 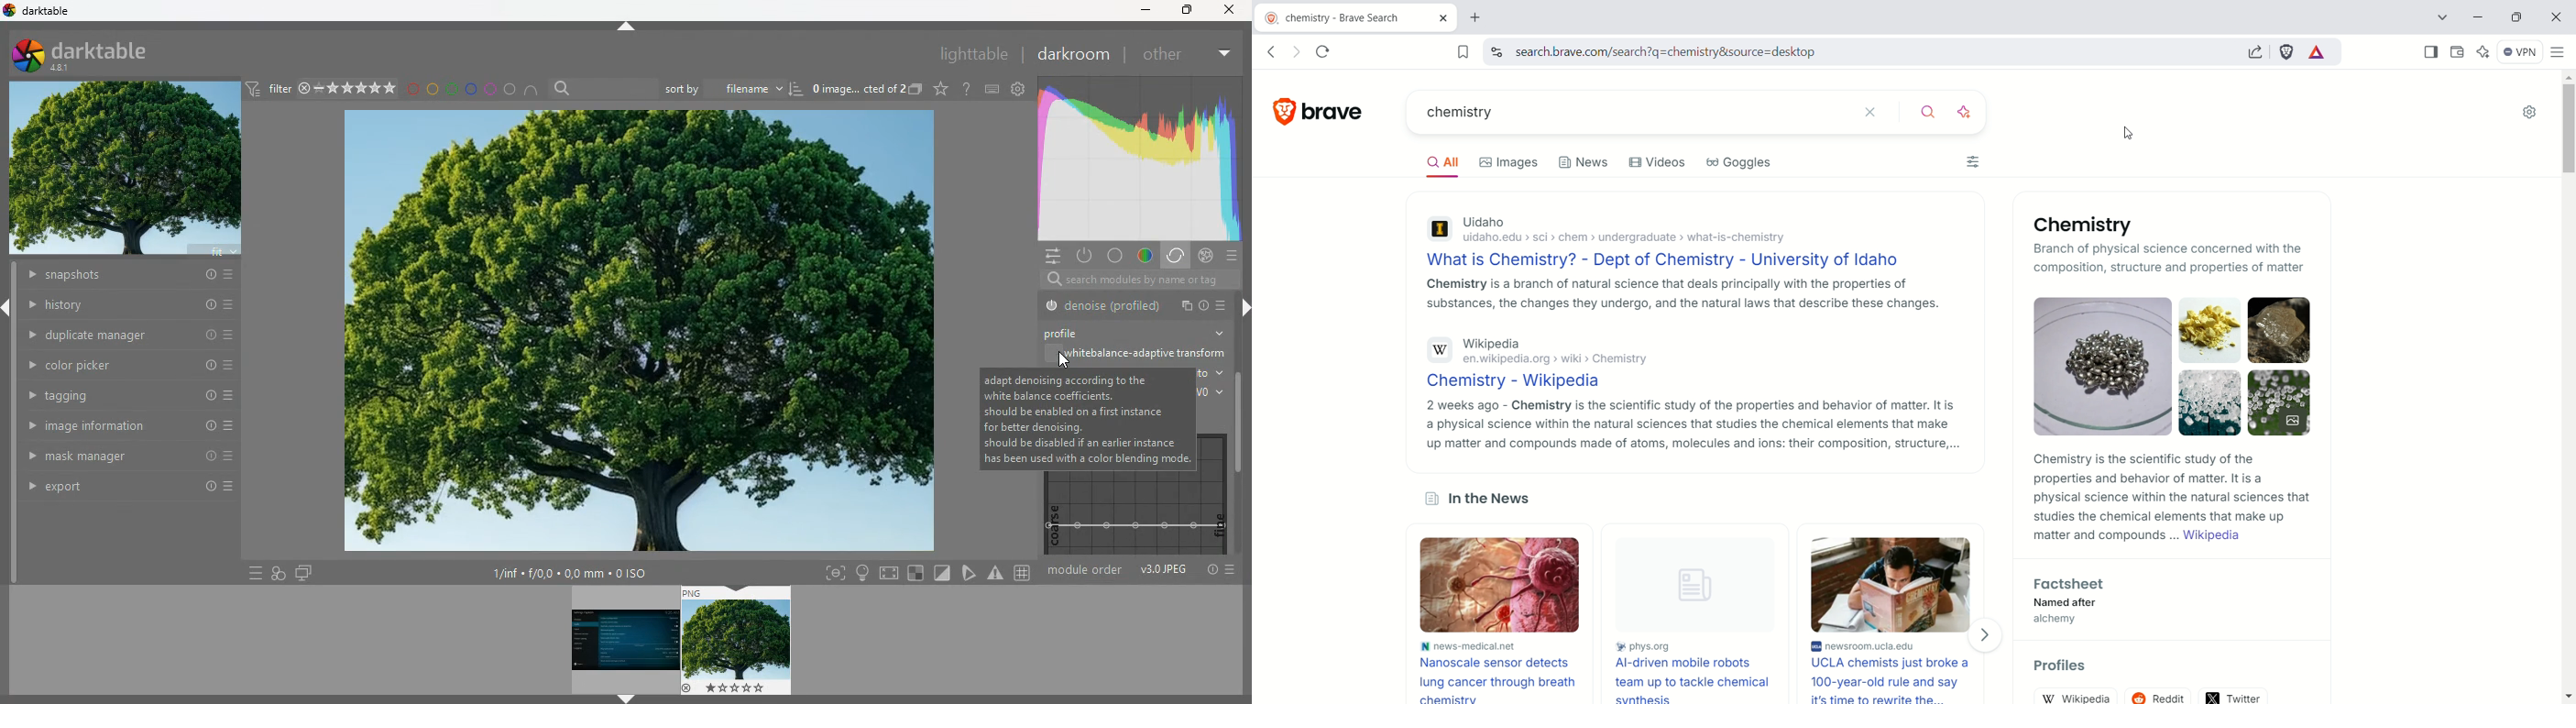 I want to click on Chemistry - Wikipedia, so click(x=1688, y=383).